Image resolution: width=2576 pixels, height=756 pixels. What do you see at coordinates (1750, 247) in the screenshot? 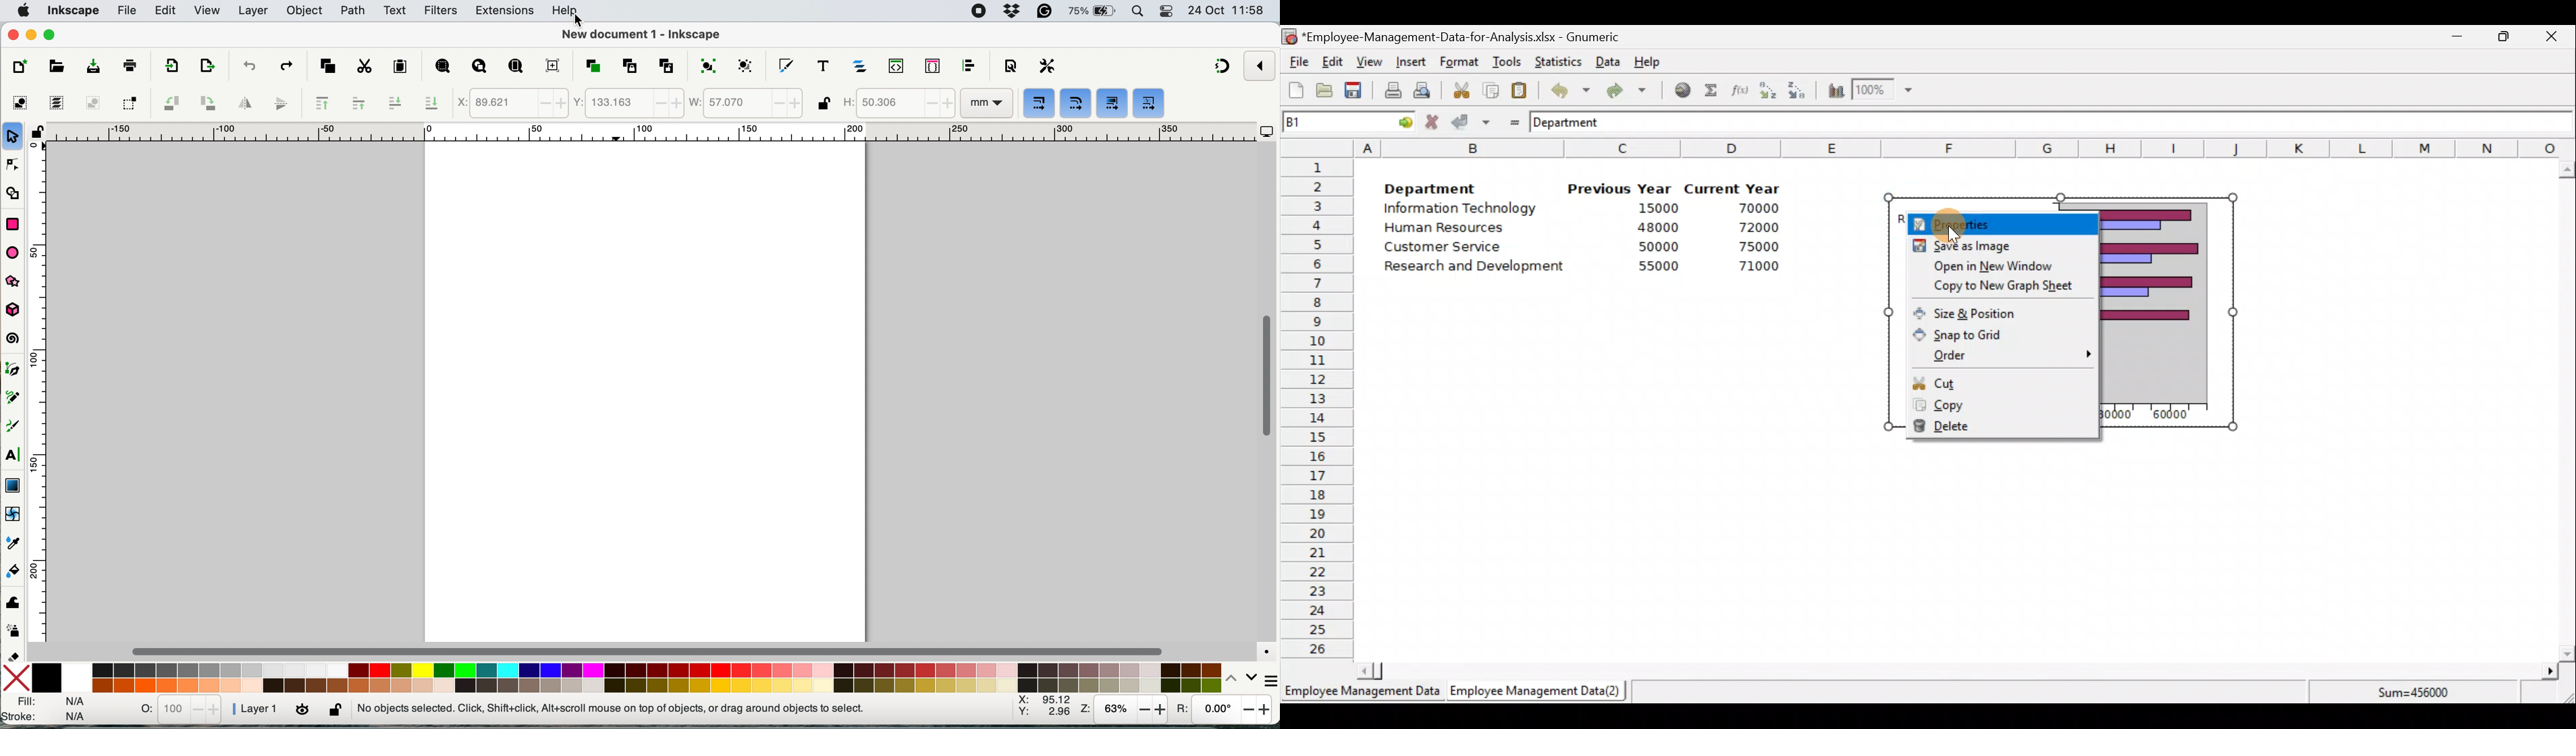
I see `75000` at bounding box center [1750, 247].